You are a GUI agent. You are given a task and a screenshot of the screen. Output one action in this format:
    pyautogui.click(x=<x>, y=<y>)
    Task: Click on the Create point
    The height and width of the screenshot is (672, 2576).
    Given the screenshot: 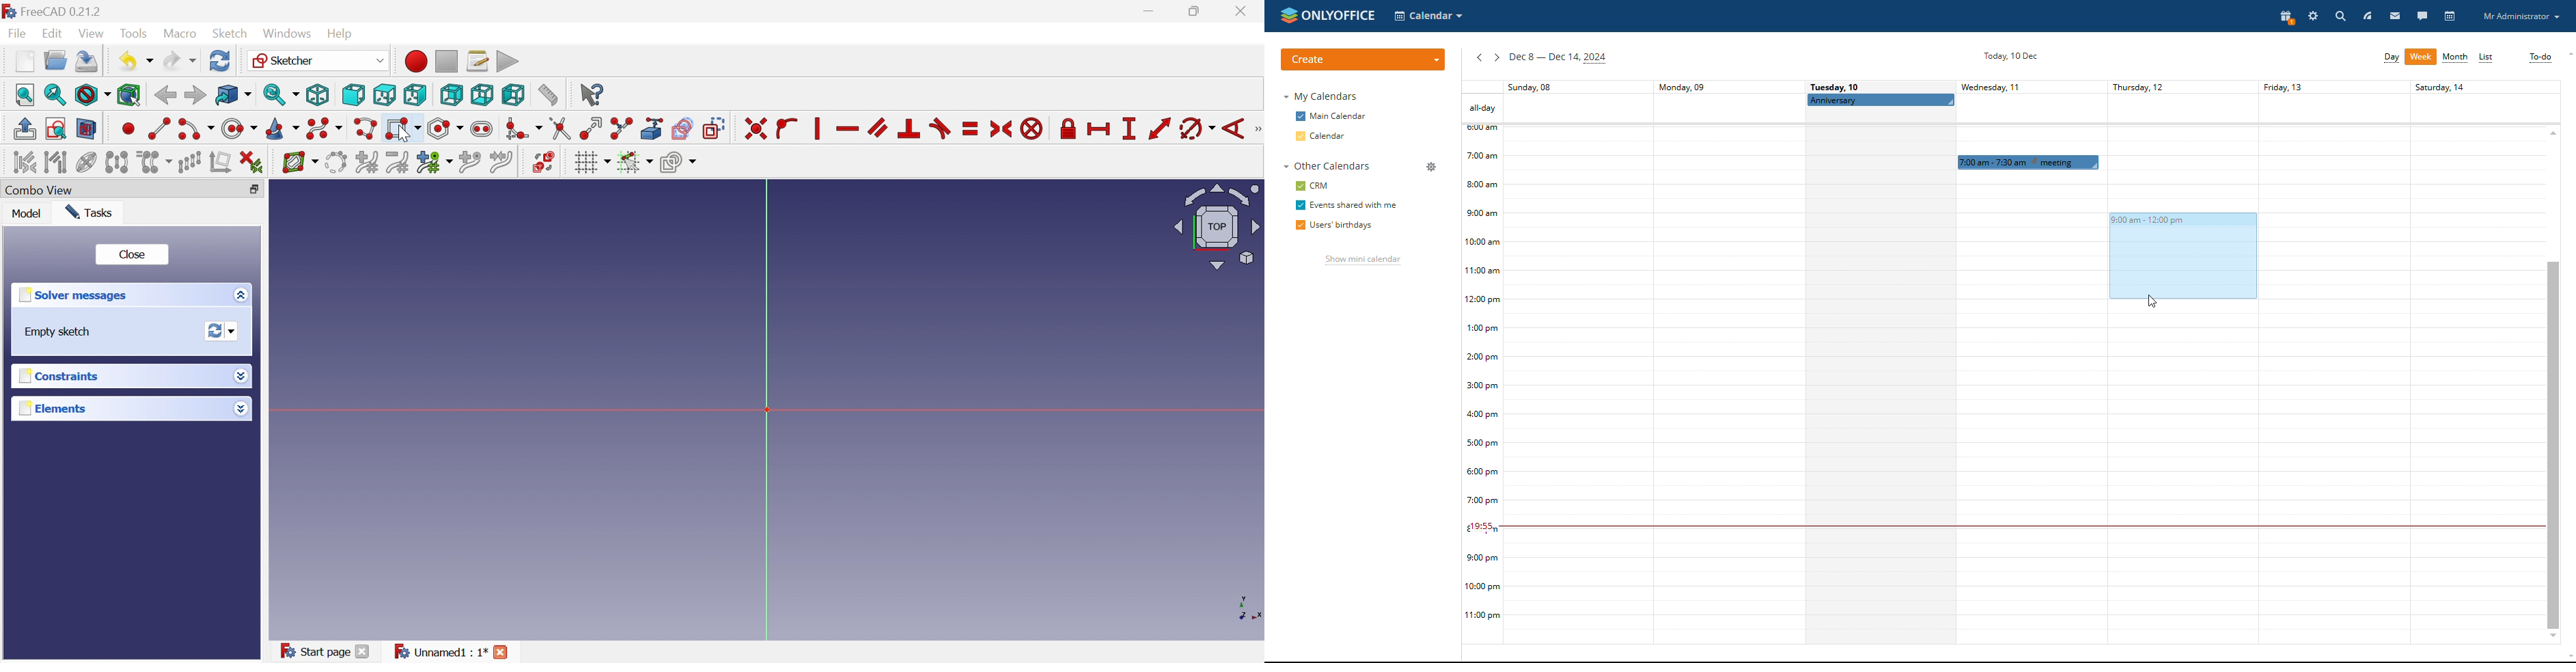 What is the action you would take?
    pyautogui.click(x=128, y=128)
    